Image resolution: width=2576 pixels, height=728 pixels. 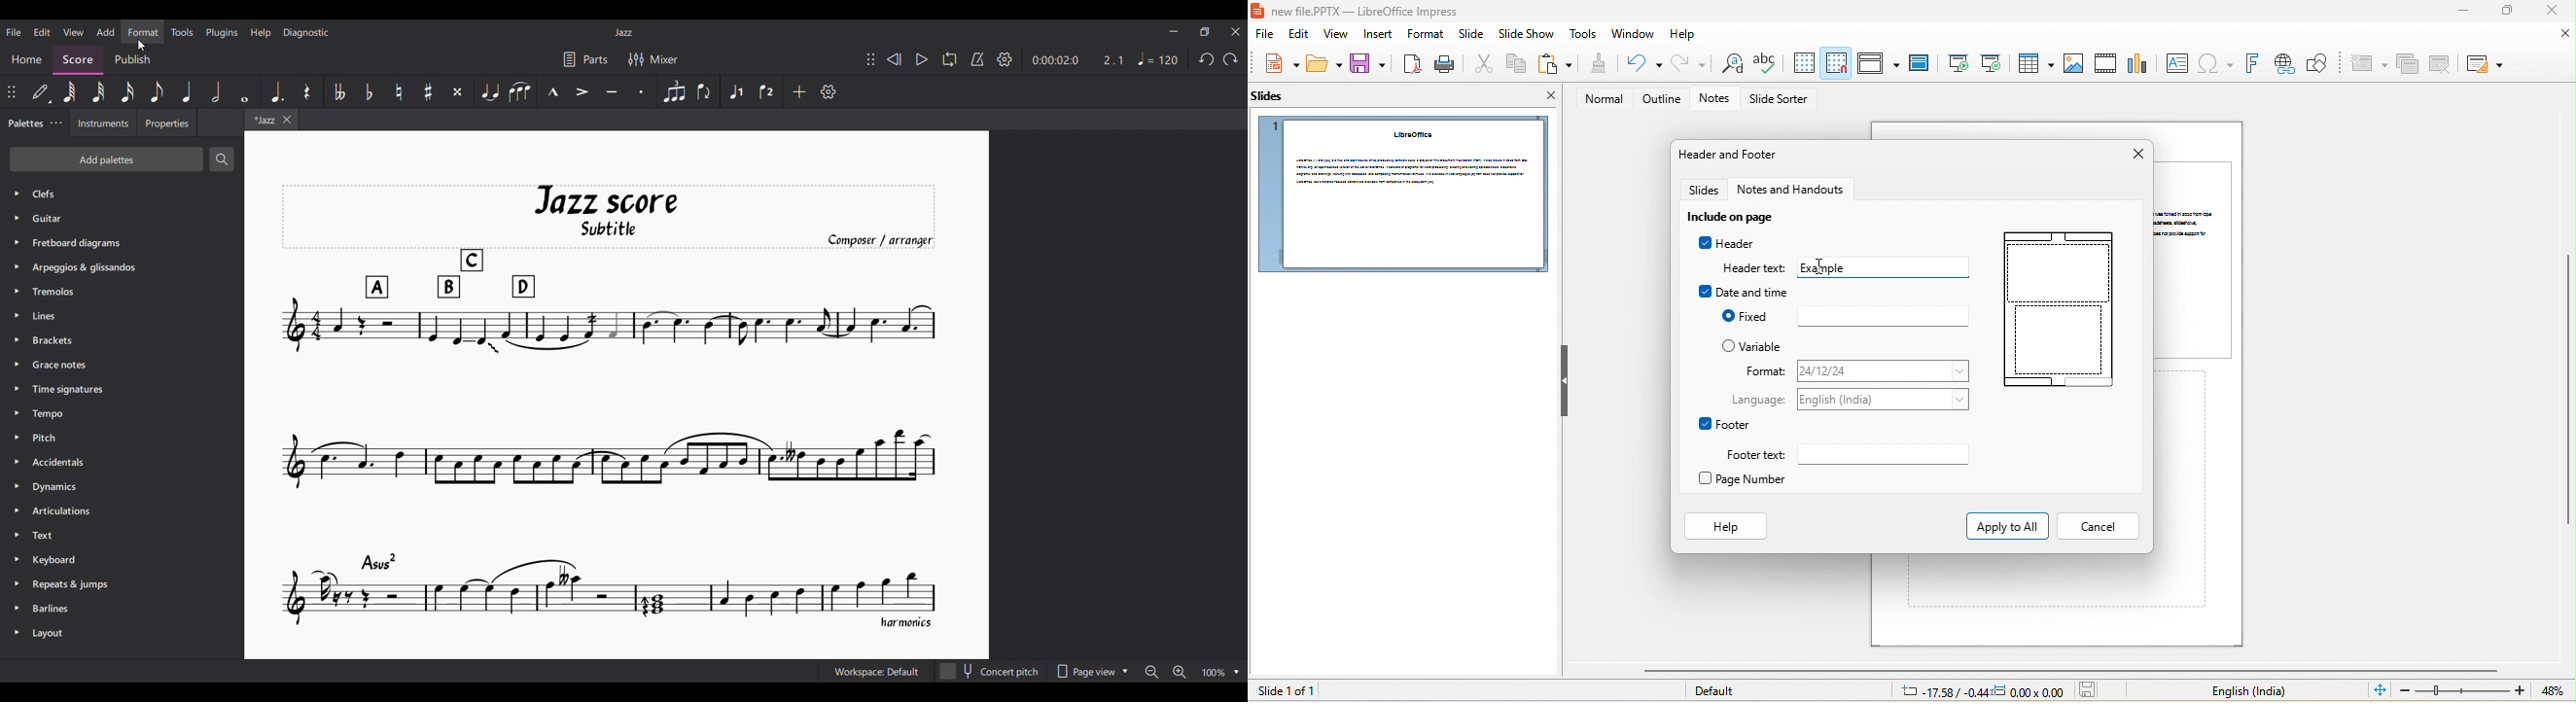 I want to click on new, so click(x=1277, y=64).